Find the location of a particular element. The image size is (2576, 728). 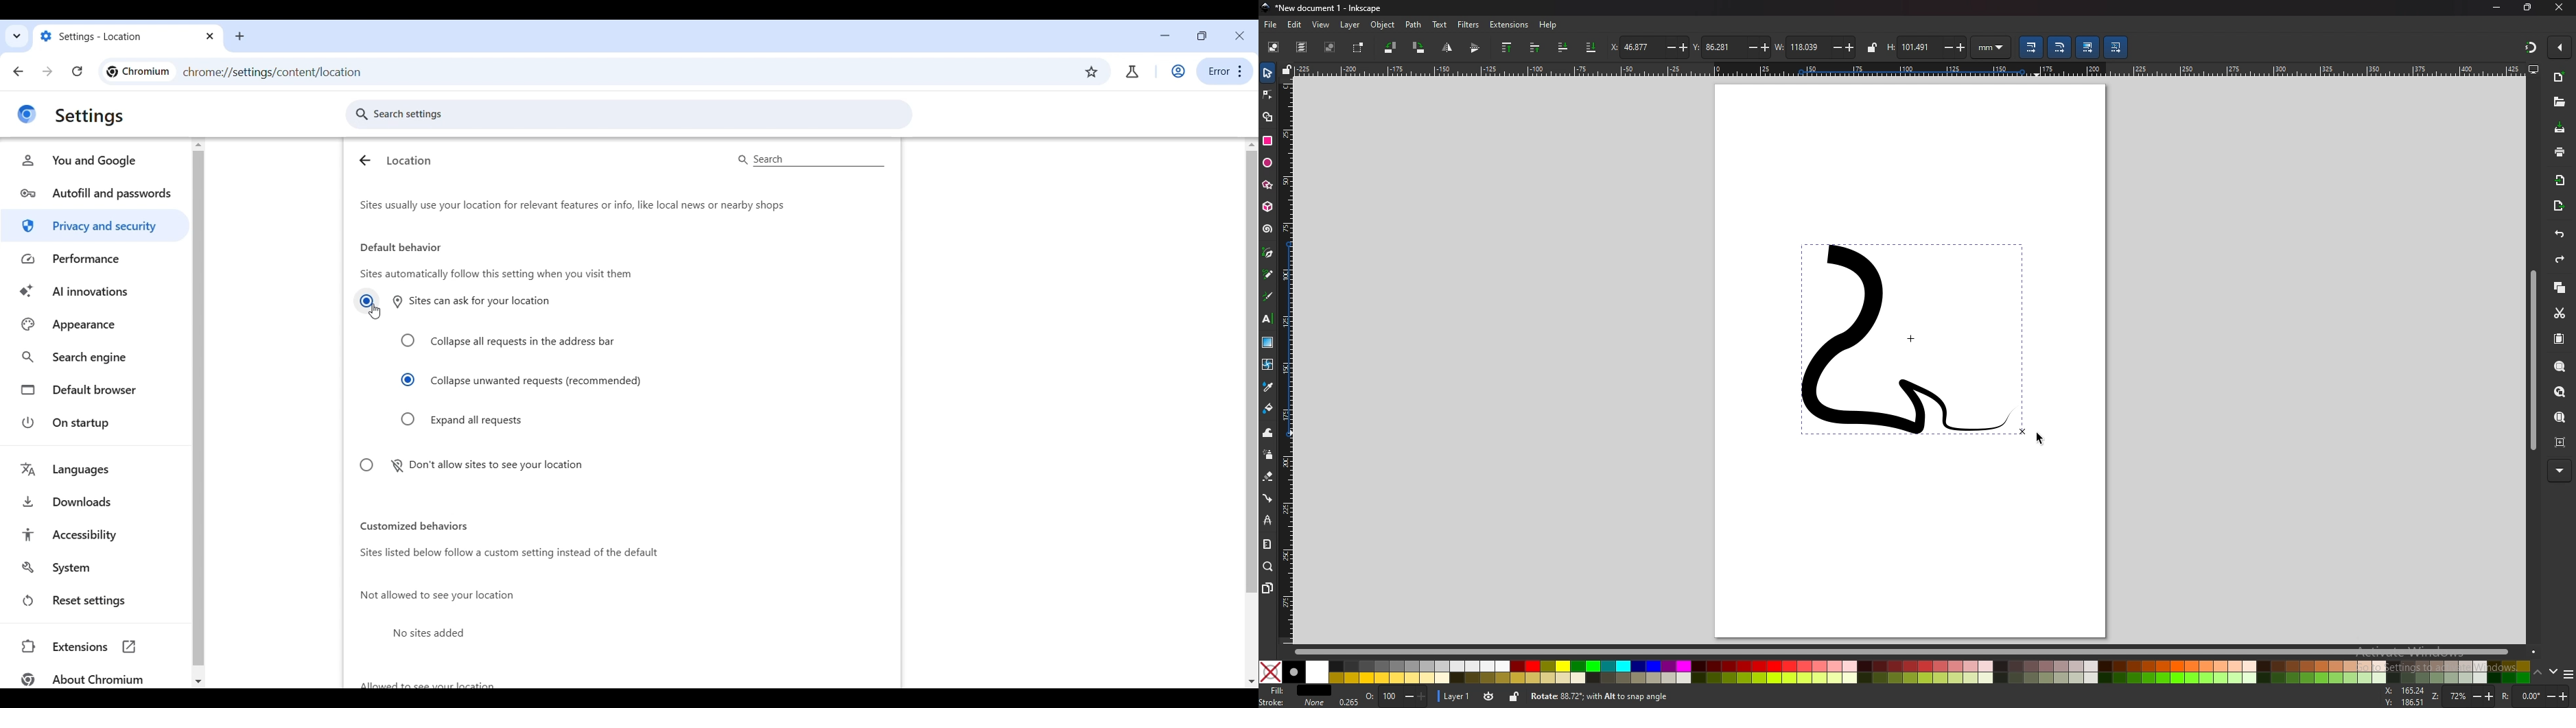

gradient is located at coordinates (1268, 342).